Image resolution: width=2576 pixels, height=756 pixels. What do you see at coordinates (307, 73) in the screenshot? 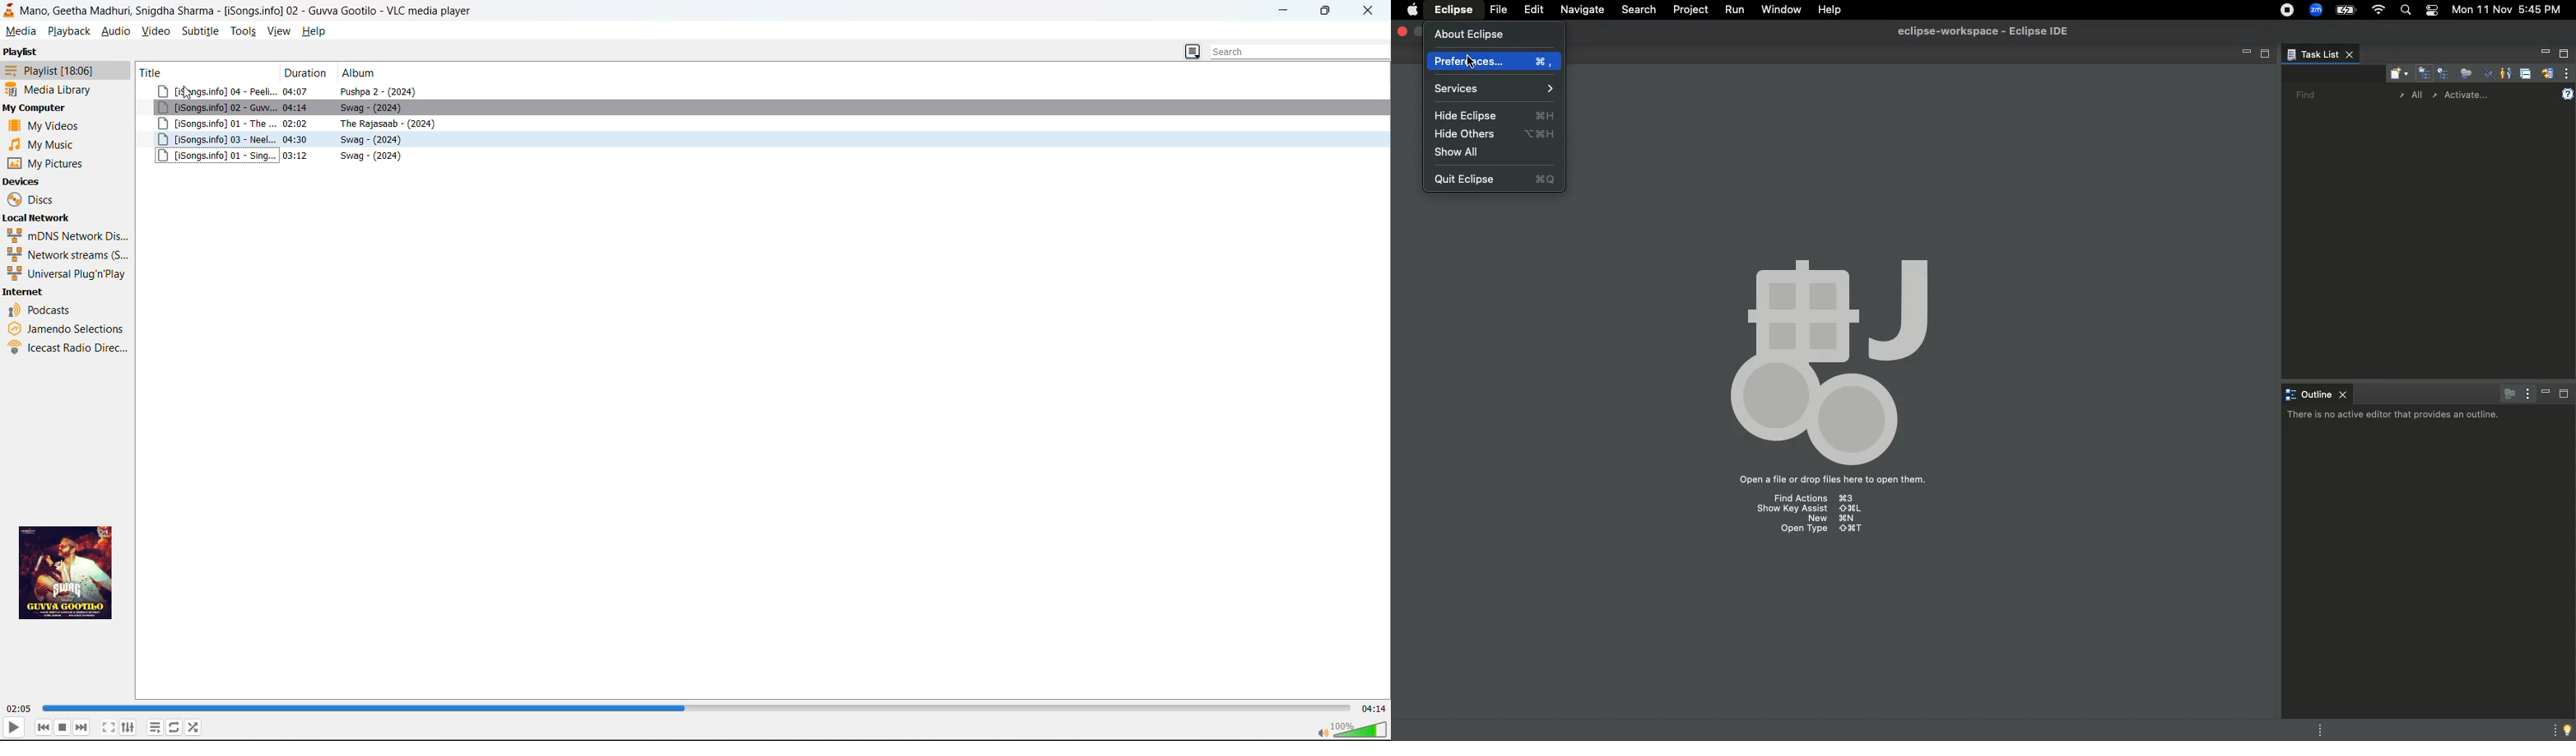
I see `duration` at bounding box center [307, 73].